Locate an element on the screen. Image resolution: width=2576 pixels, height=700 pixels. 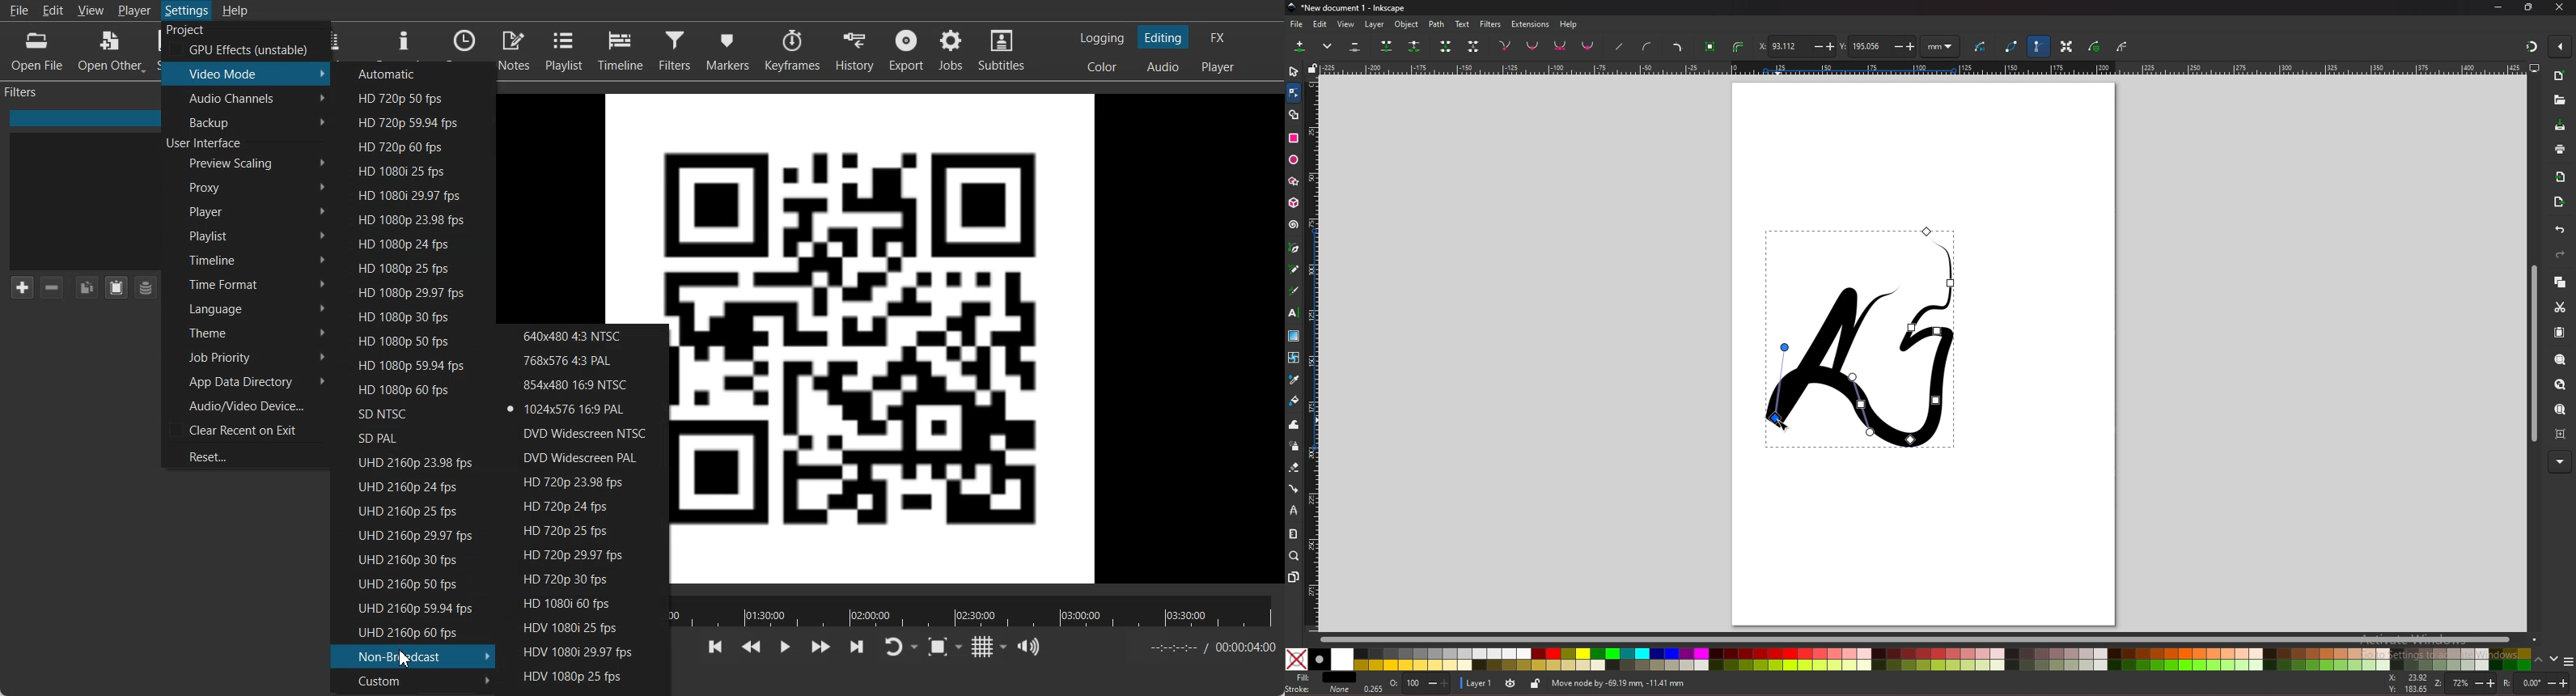
Open File is located at coordinates (39, 50).